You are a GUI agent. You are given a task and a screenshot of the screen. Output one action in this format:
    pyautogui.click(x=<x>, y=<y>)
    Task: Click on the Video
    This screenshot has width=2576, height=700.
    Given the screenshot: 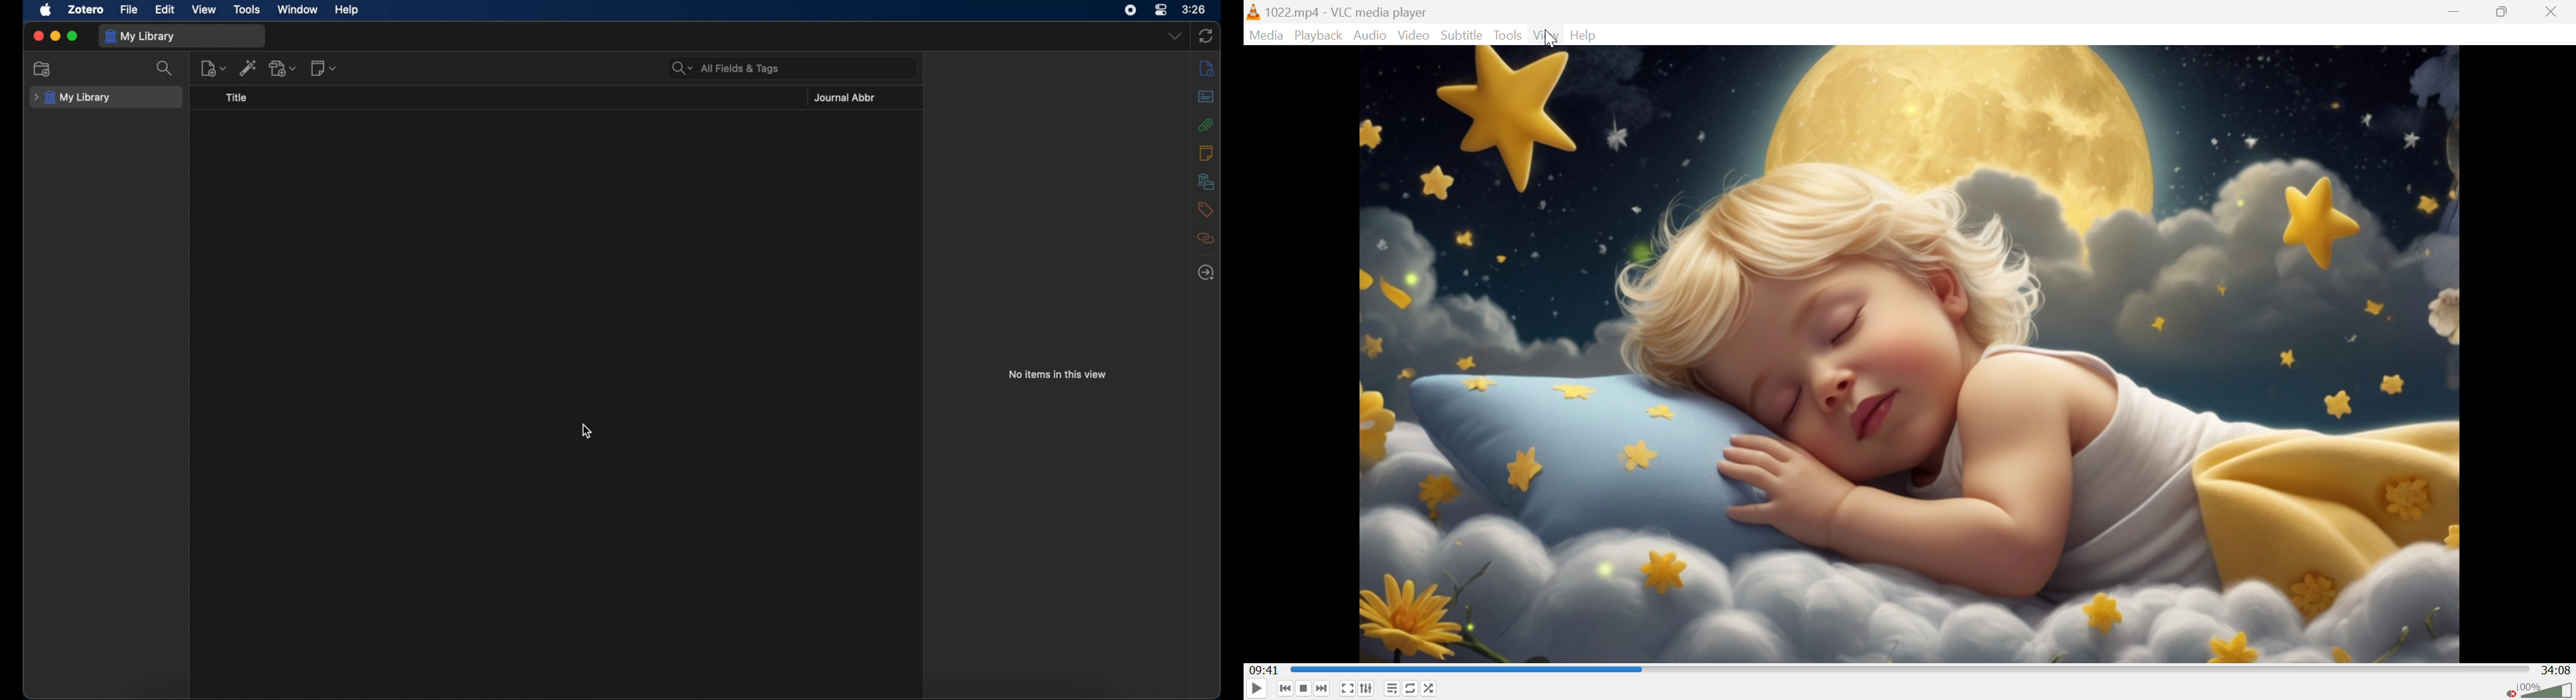 What is the action you would take?
    pyautogui.click(x=1414, y=37)
    